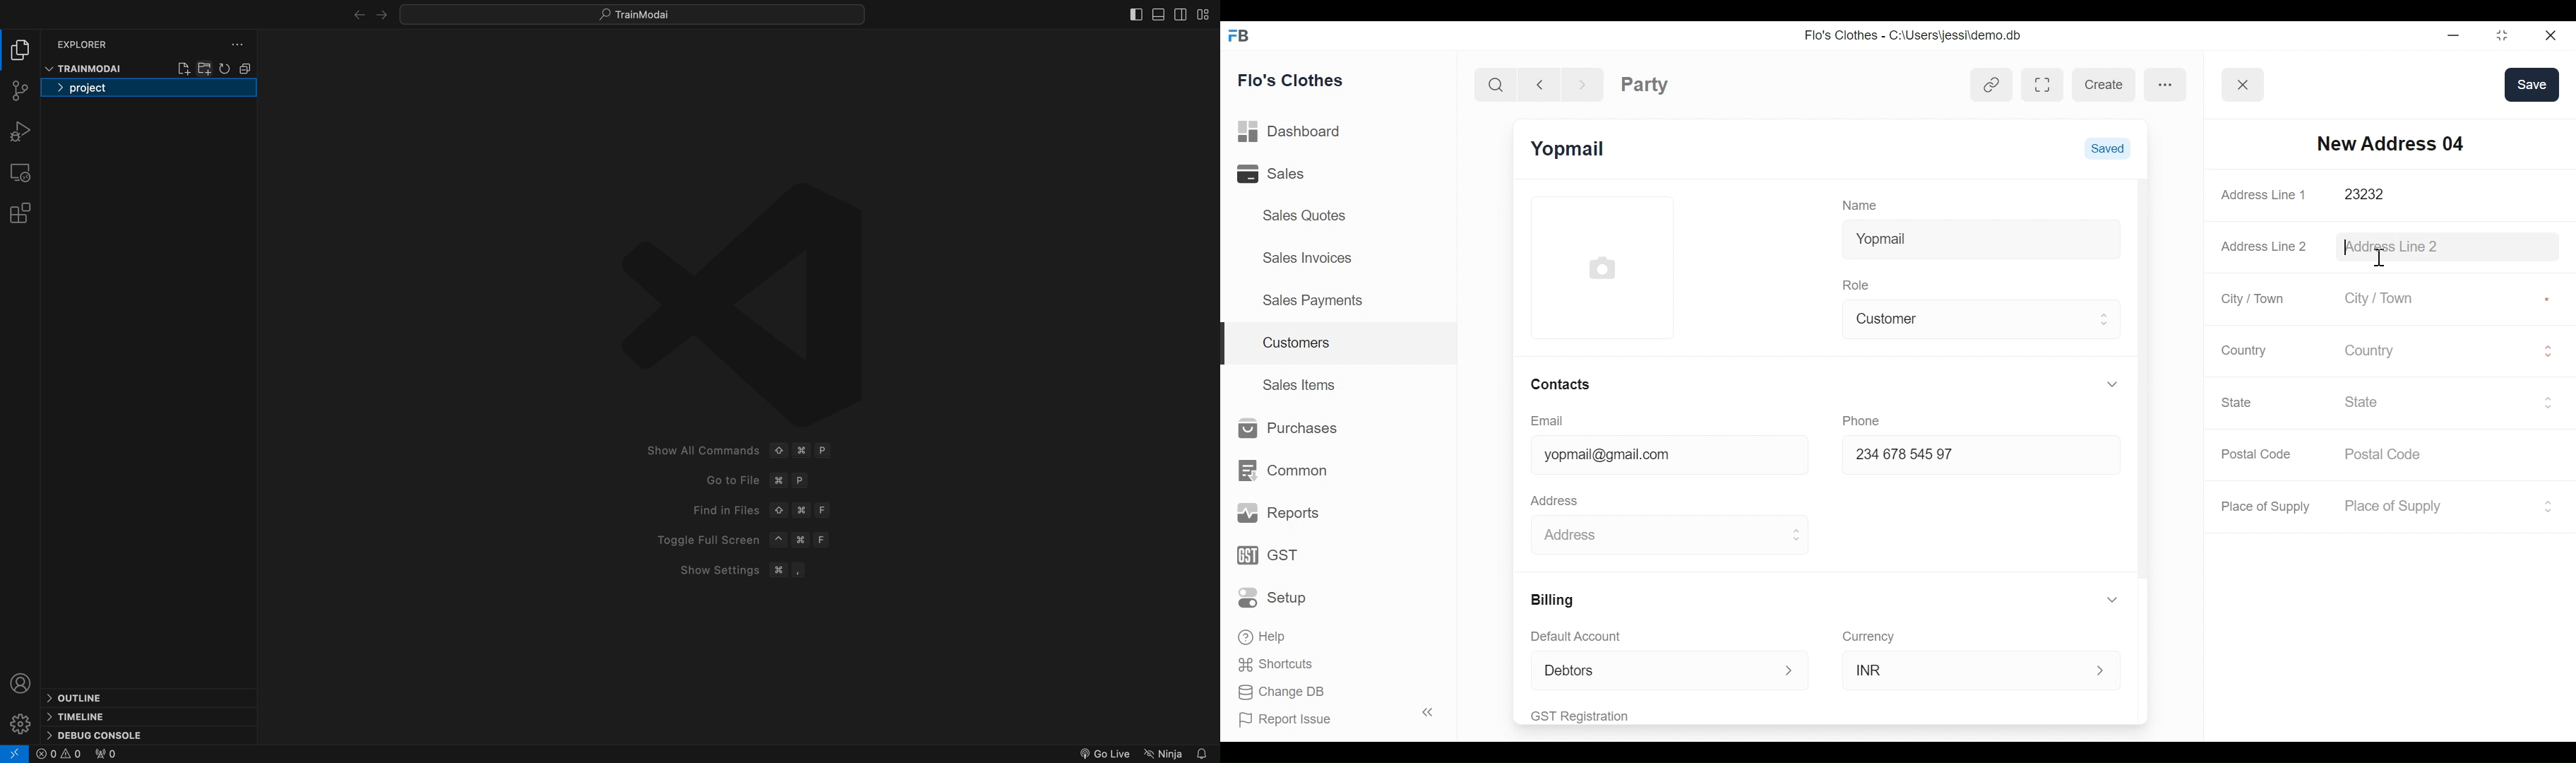  Describe the element at coordinates (2142, 379) in the screenshot. I see `Vertical Scroll bar` at that location.